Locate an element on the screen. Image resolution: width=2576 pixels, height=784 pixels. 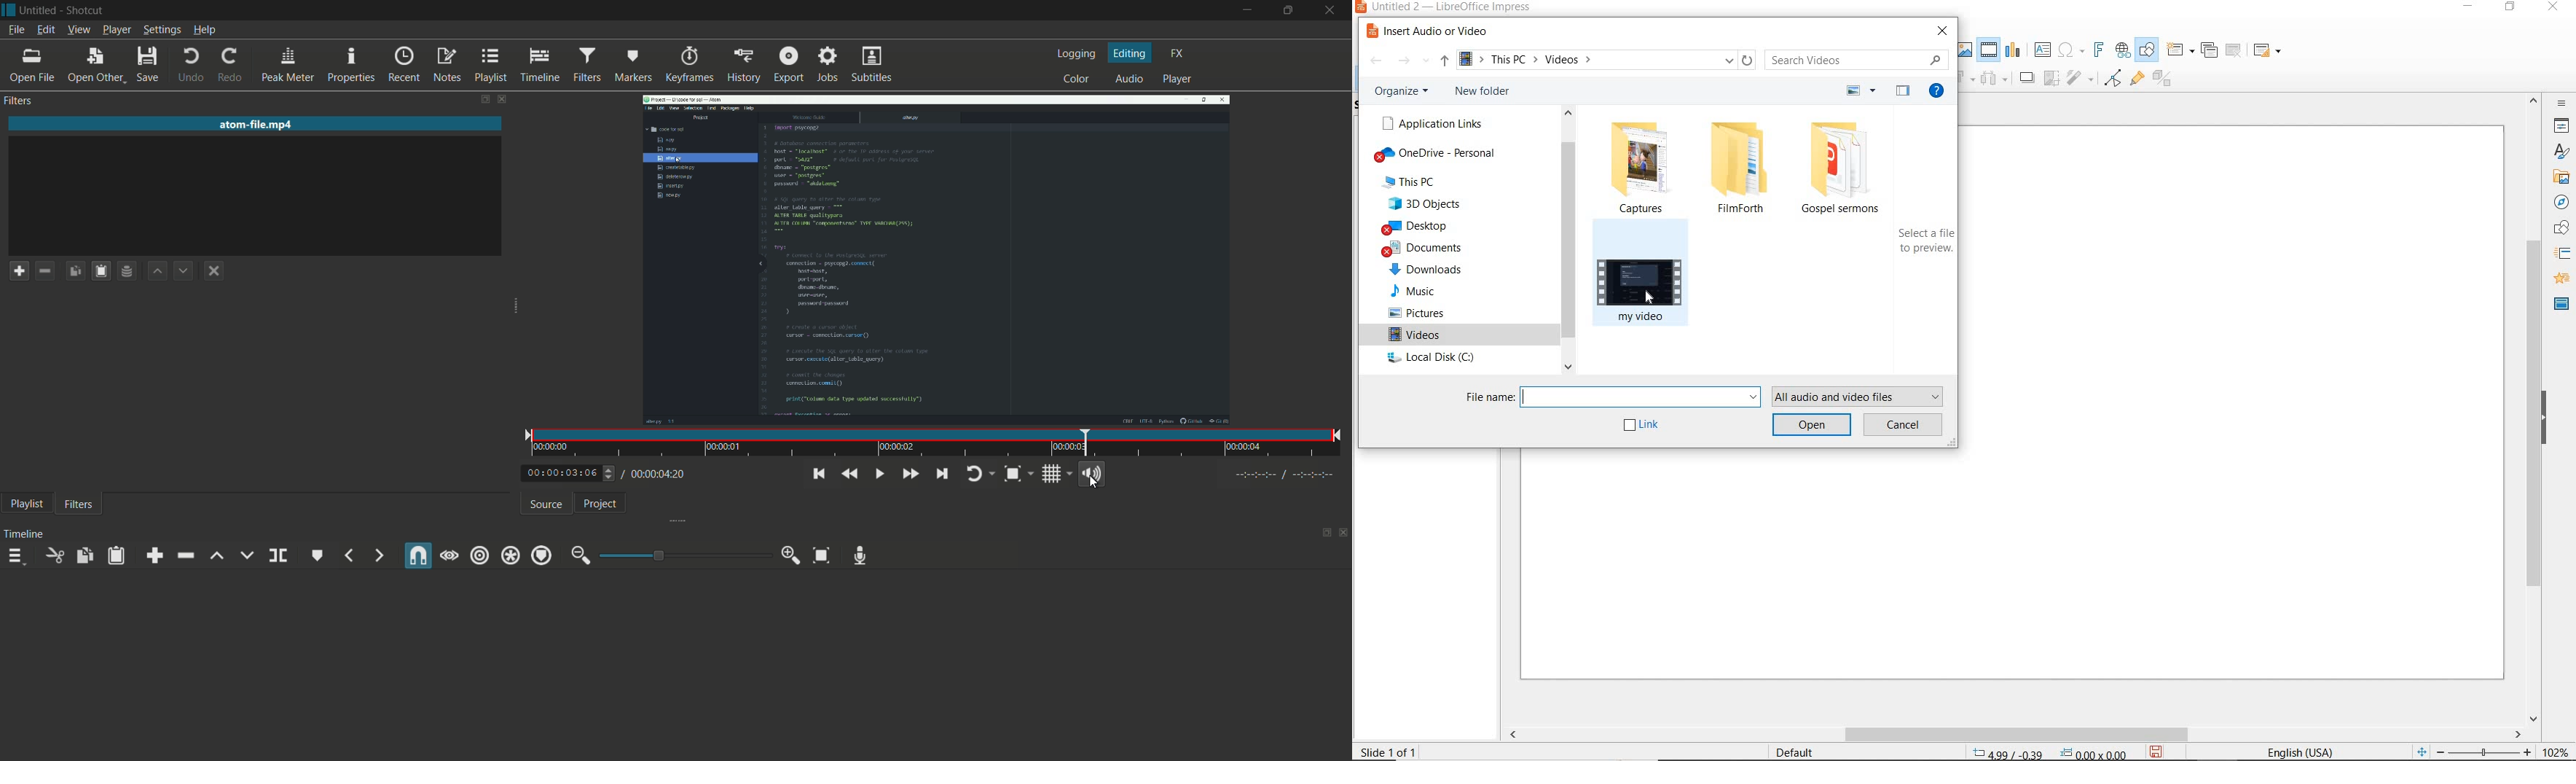
ripple marker is located at coordinates (539, 555).